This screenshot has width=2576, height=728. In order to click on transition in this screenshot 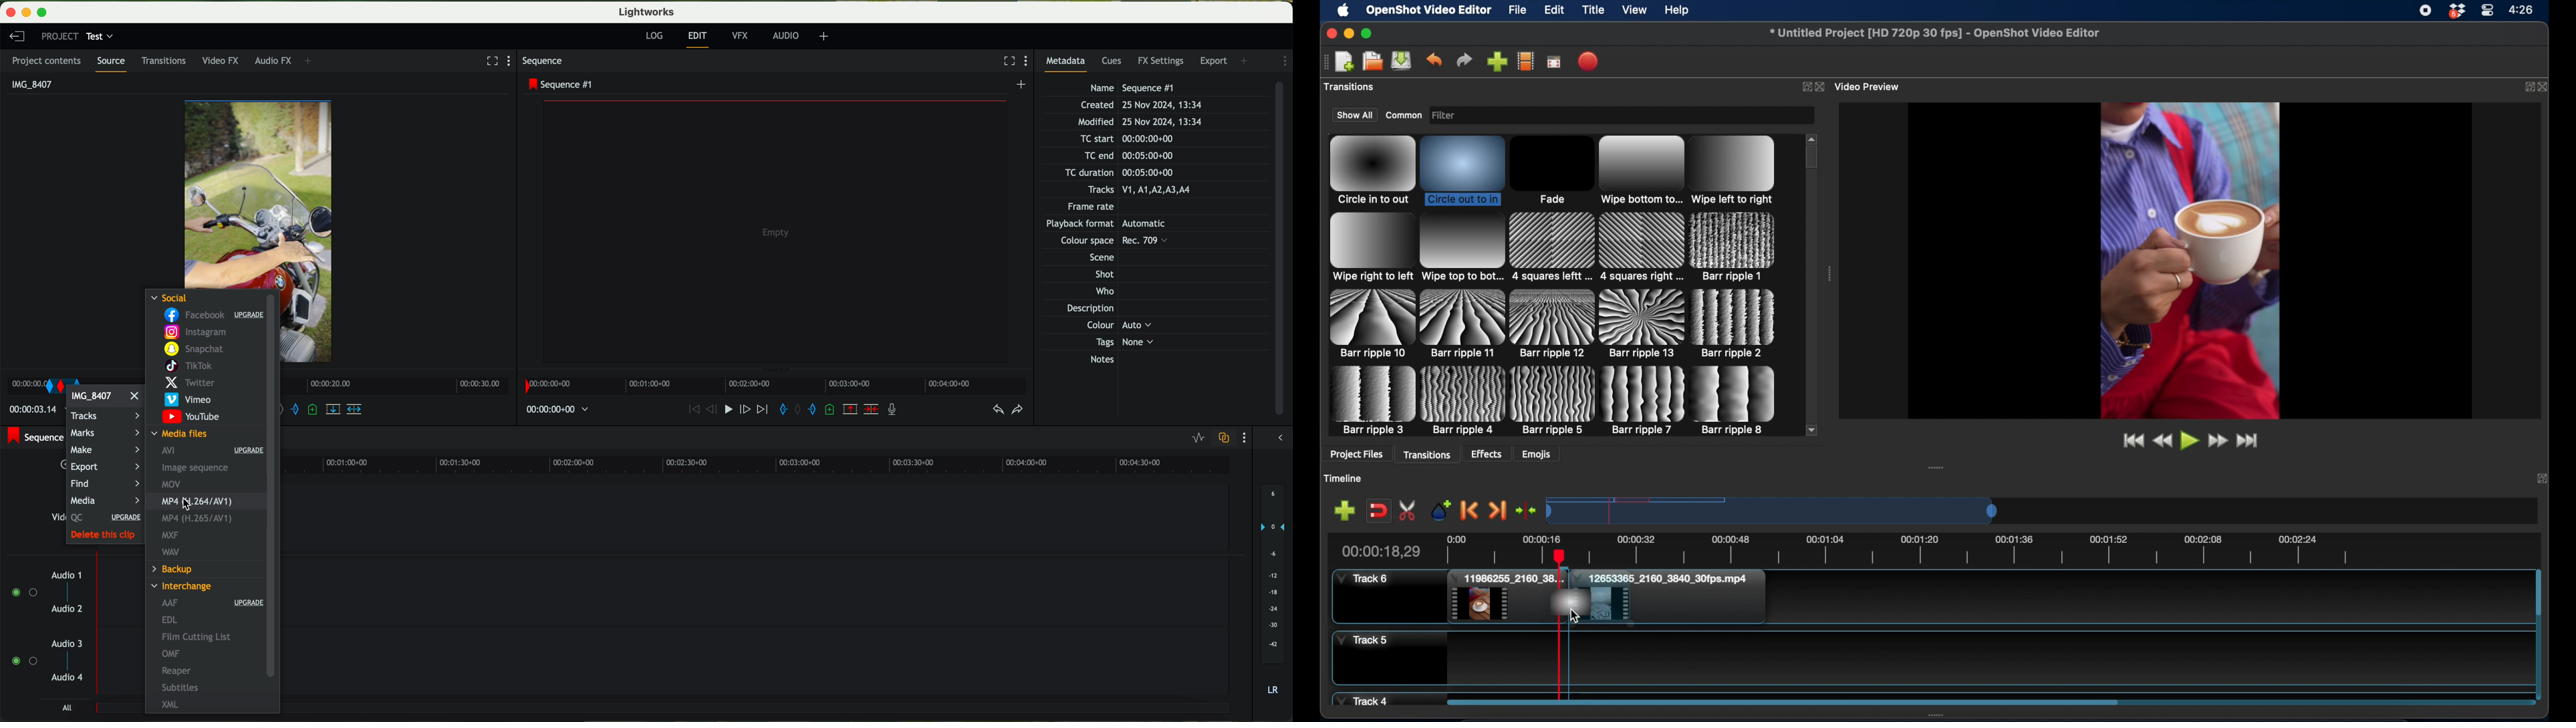, I will do `click(1370, 323)`.